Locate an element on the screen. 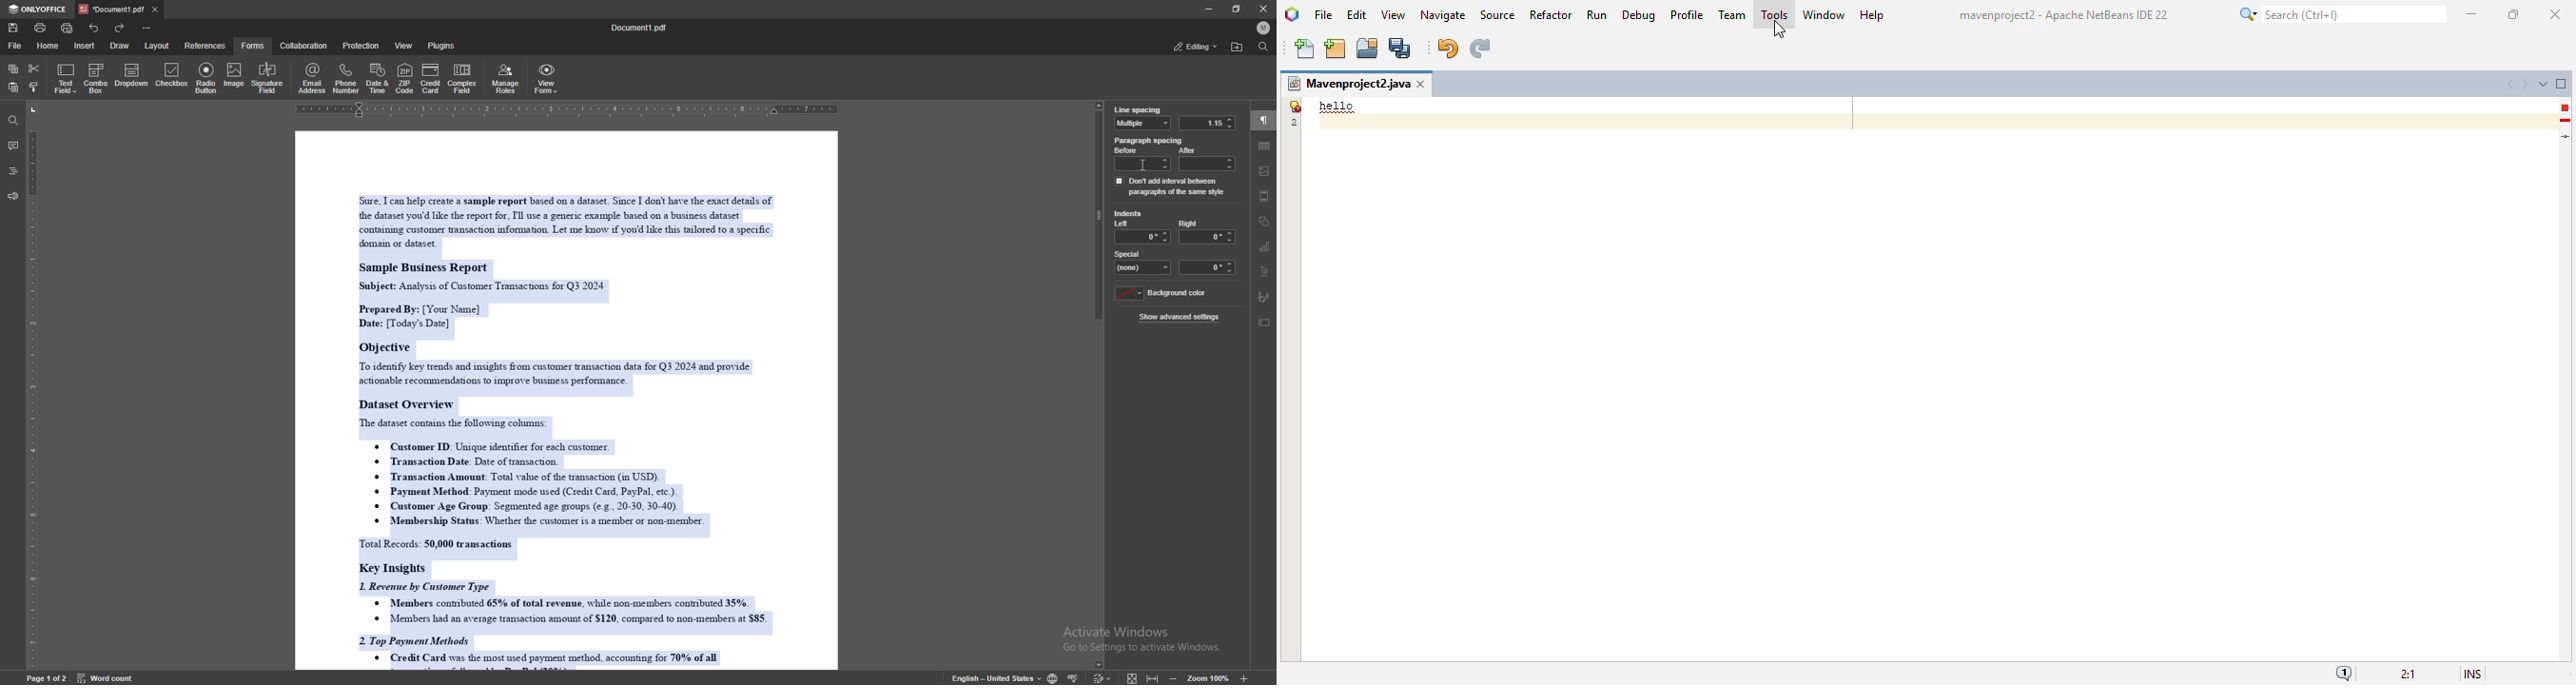  forms is located at coordinates (254, 45).